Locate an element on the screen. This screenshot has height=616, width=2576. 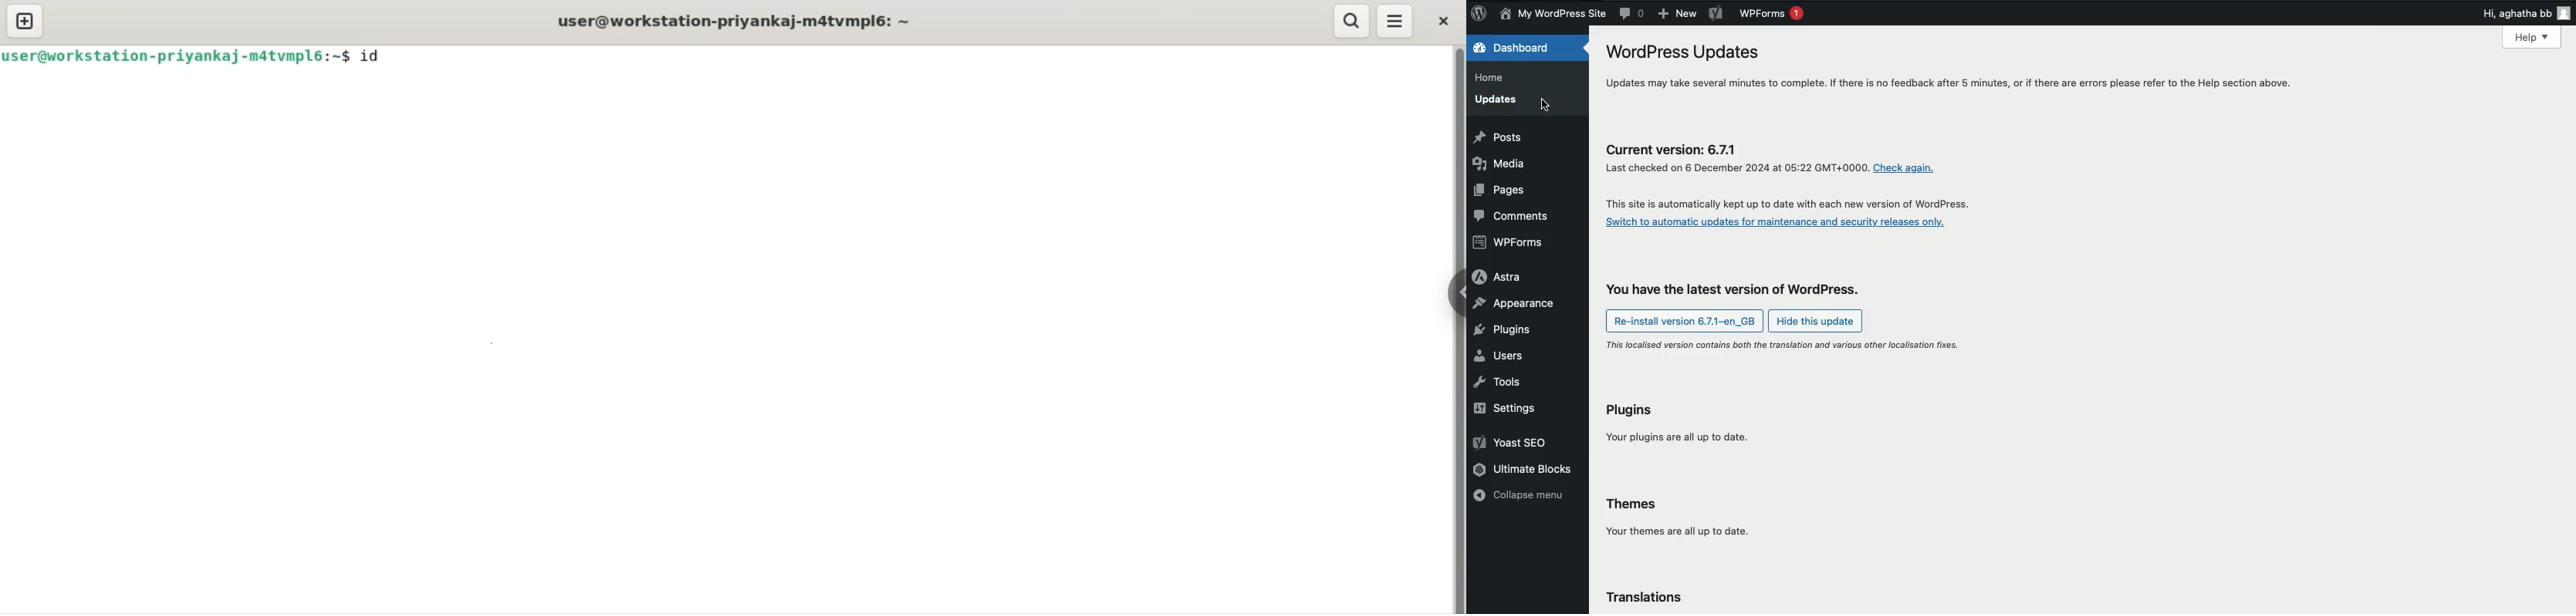
scroll bar is located at coordinates (1458, 330).